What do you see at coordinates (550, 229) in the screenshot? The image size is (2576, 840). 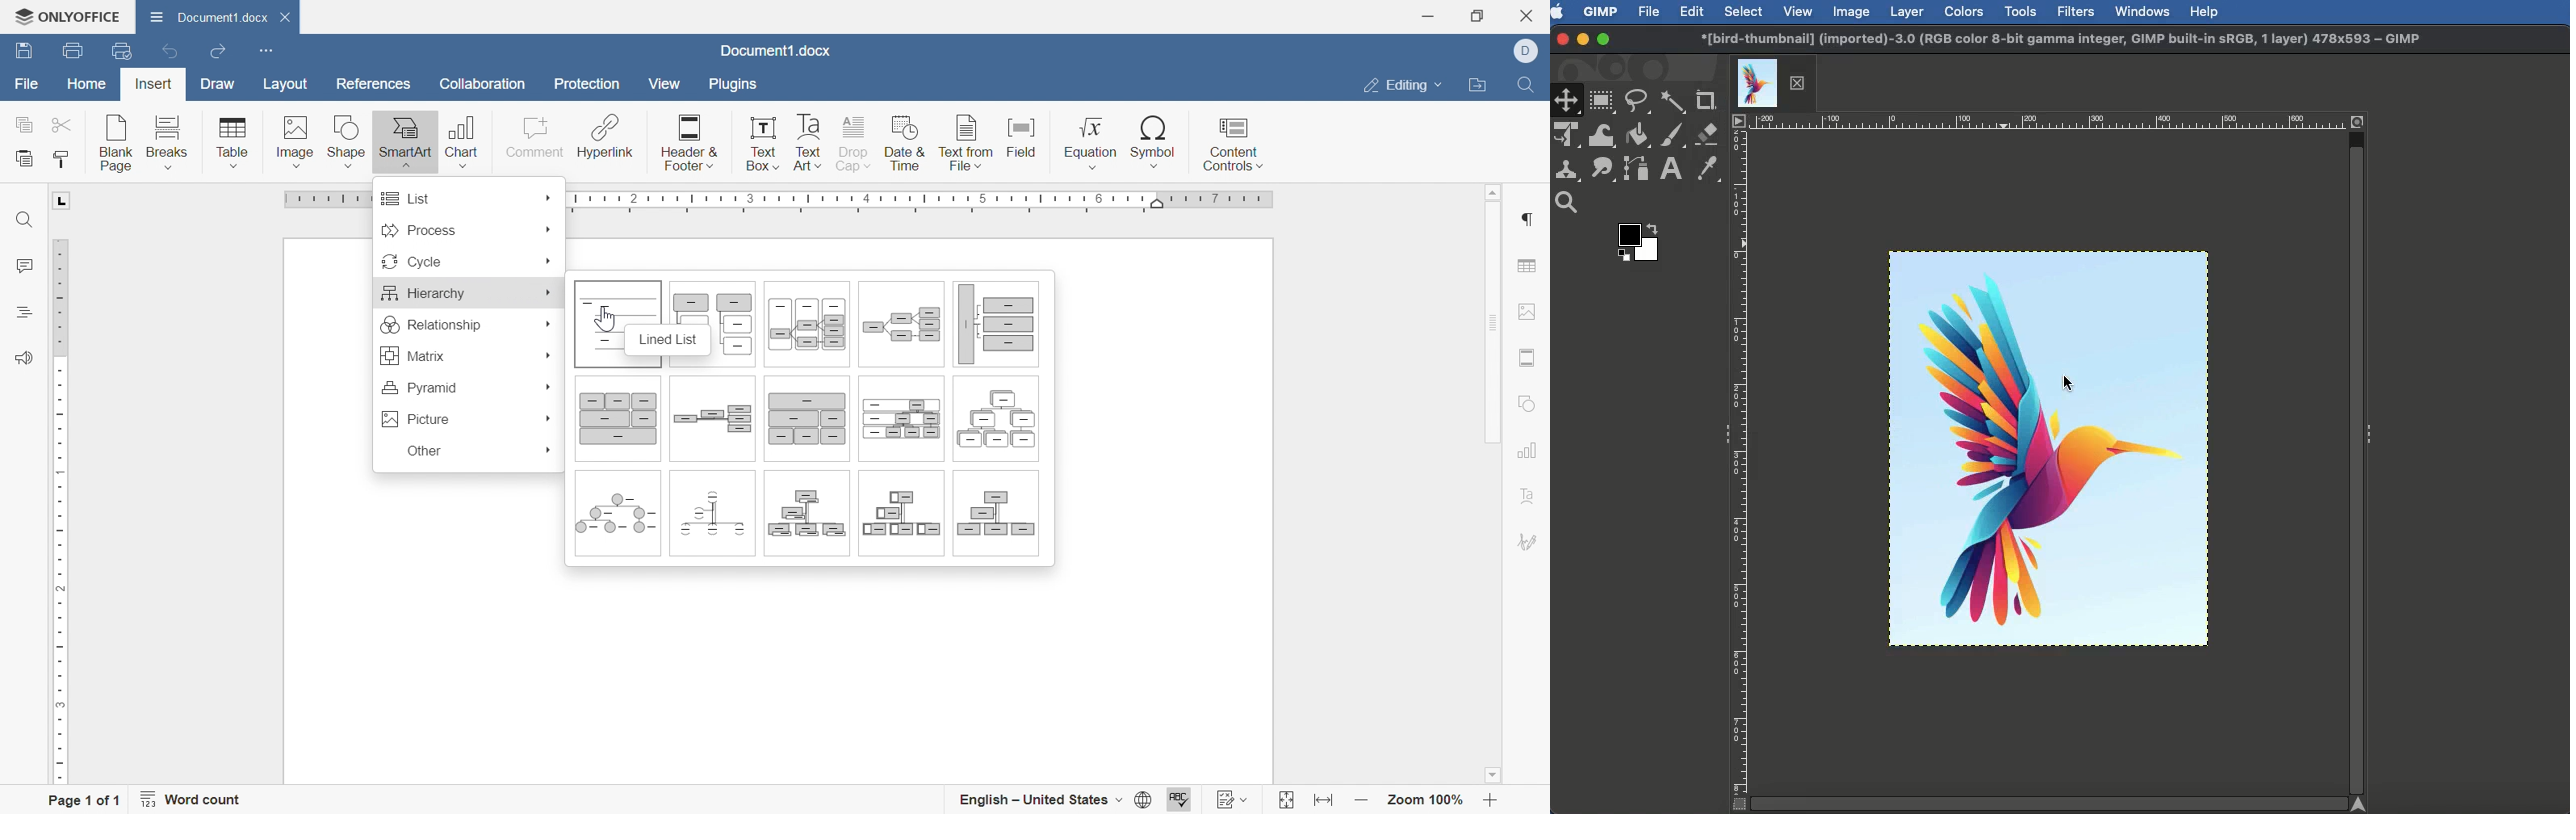 I see `More` at bounding box center [550, 229].